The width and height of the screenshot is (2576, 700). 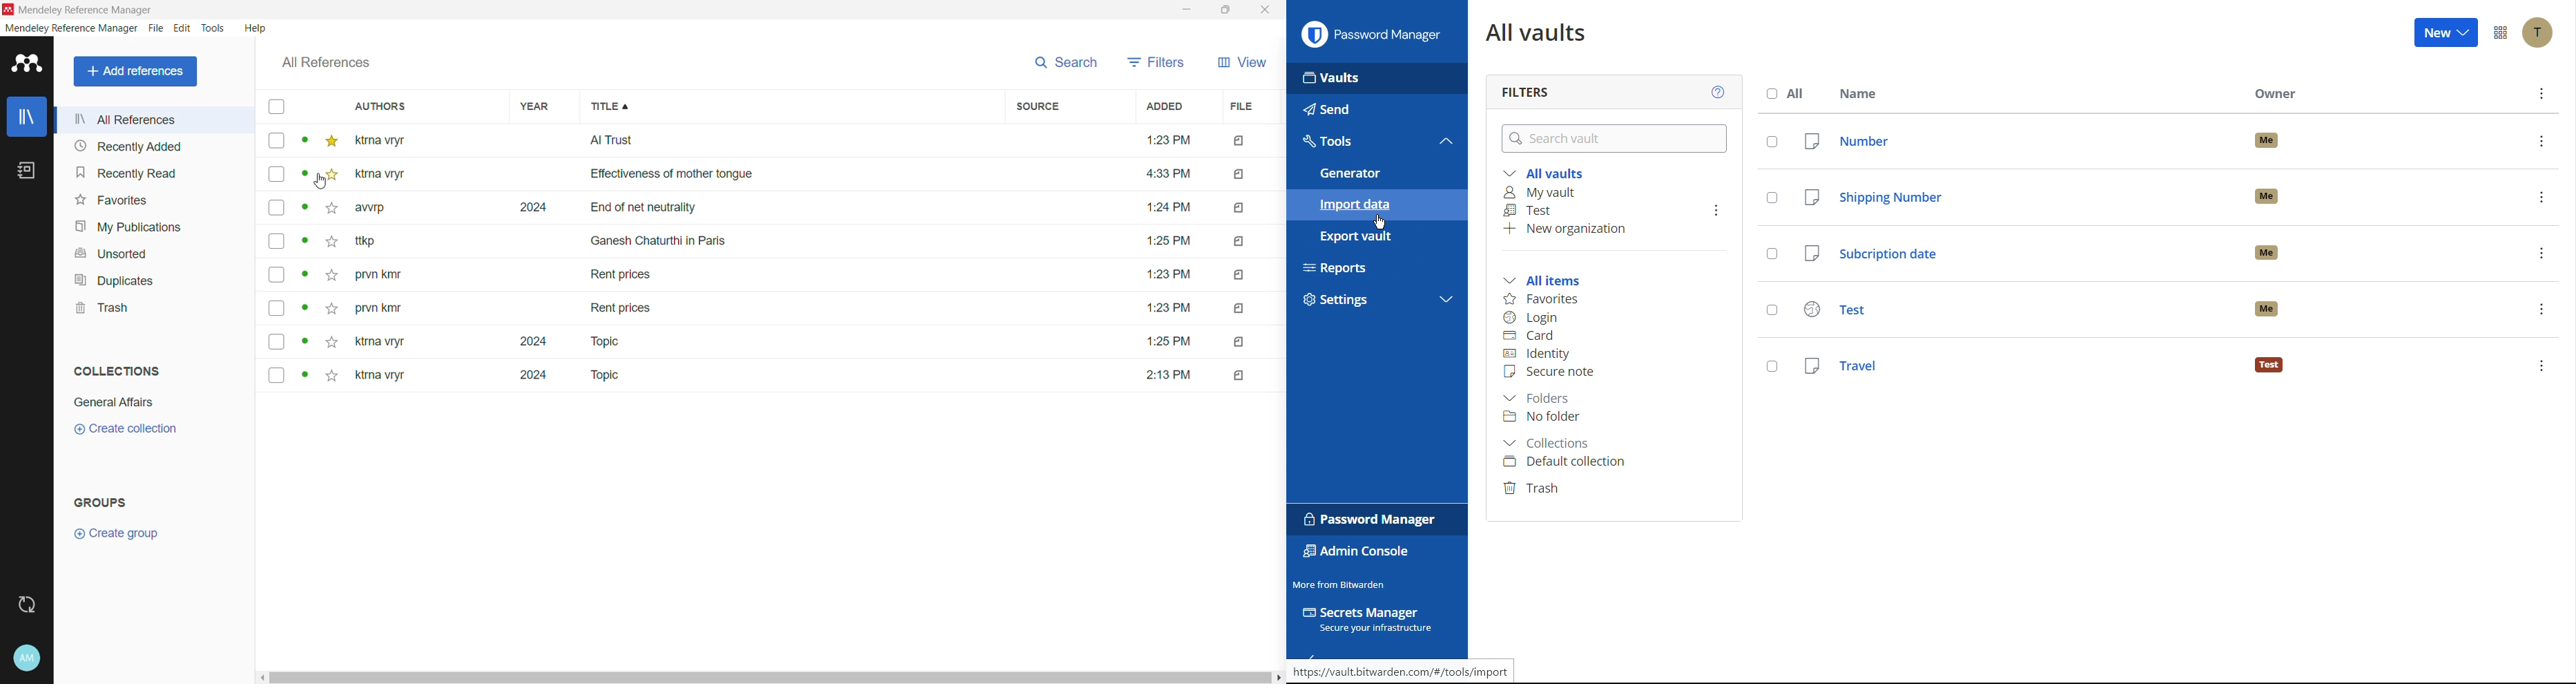 What do you see at coordinates (623, 277) in the screenshot?
I see `Rent prices` at bounding box center [623, 277].